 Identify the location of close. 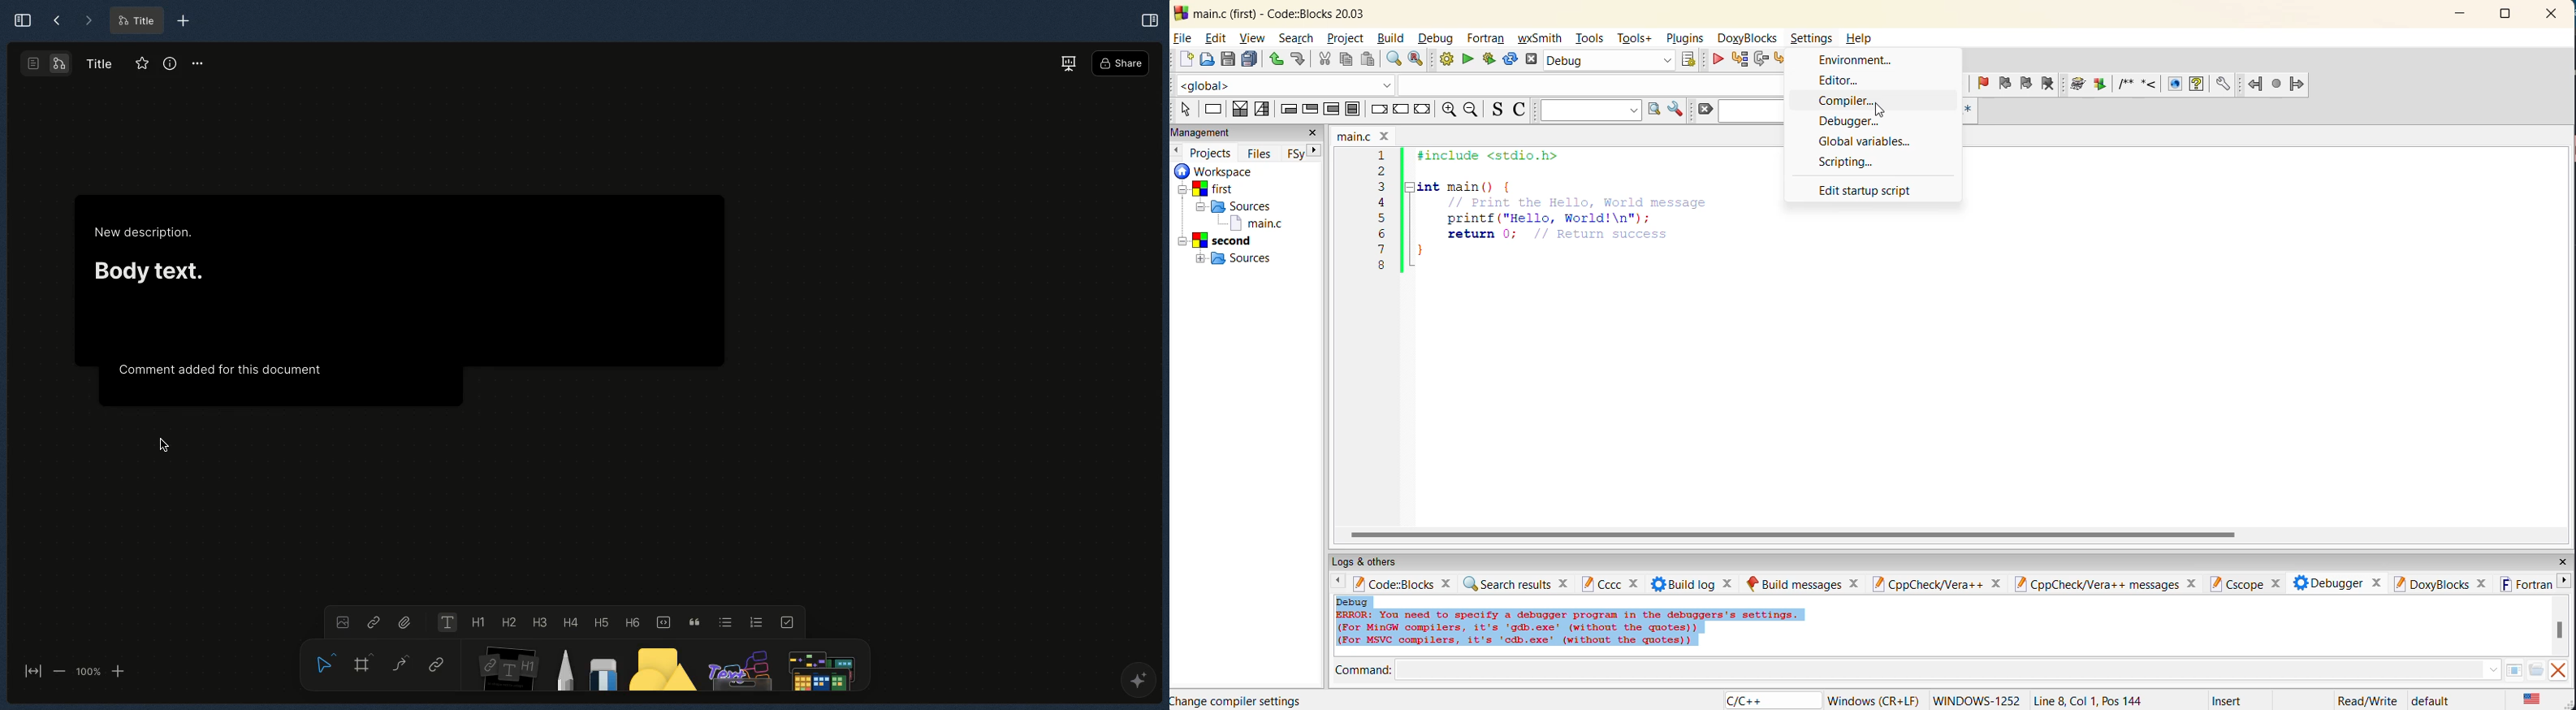
(1312, 134).